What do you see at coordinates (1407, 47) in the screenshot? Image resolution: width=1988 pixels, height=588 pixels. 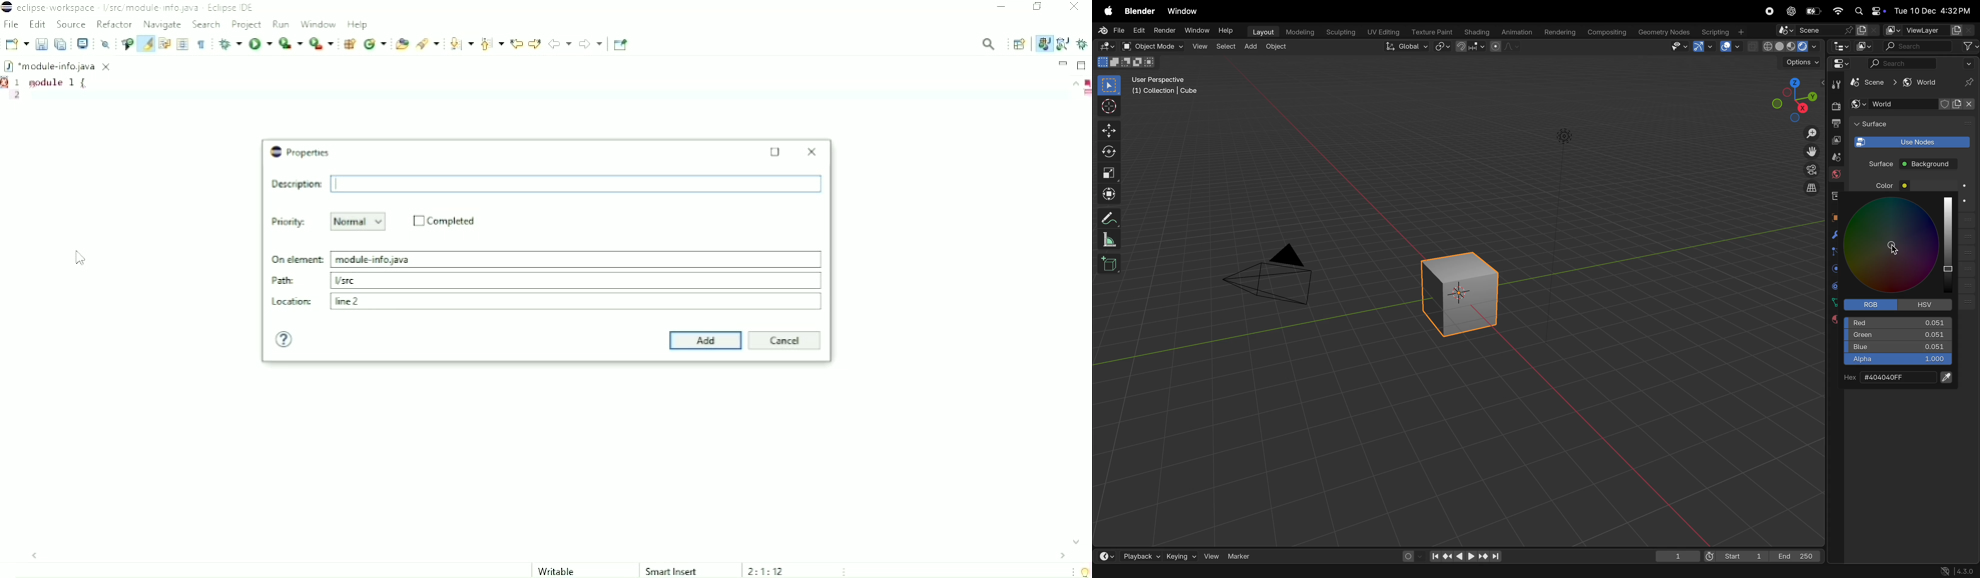 I see `Global` at bounding box center [1407, 47].